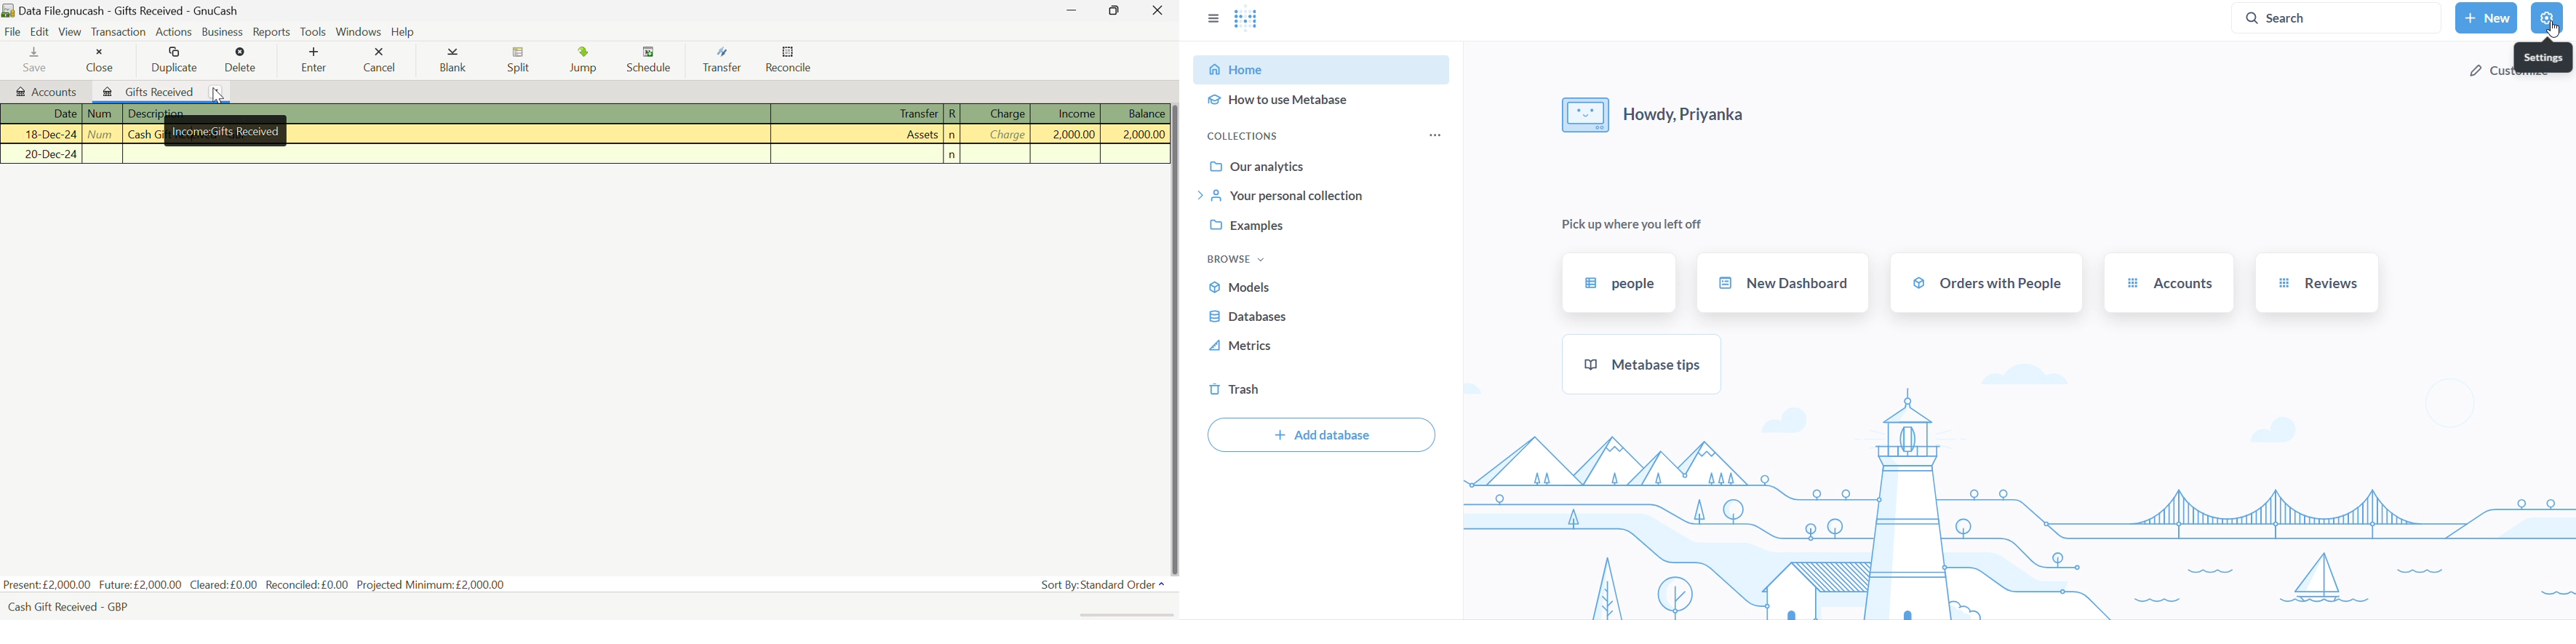 The height and width of the screenshot is (644, 2576). Describe the element at coordinates (455, 61) in the screenshot. I see `Blank` at that location.